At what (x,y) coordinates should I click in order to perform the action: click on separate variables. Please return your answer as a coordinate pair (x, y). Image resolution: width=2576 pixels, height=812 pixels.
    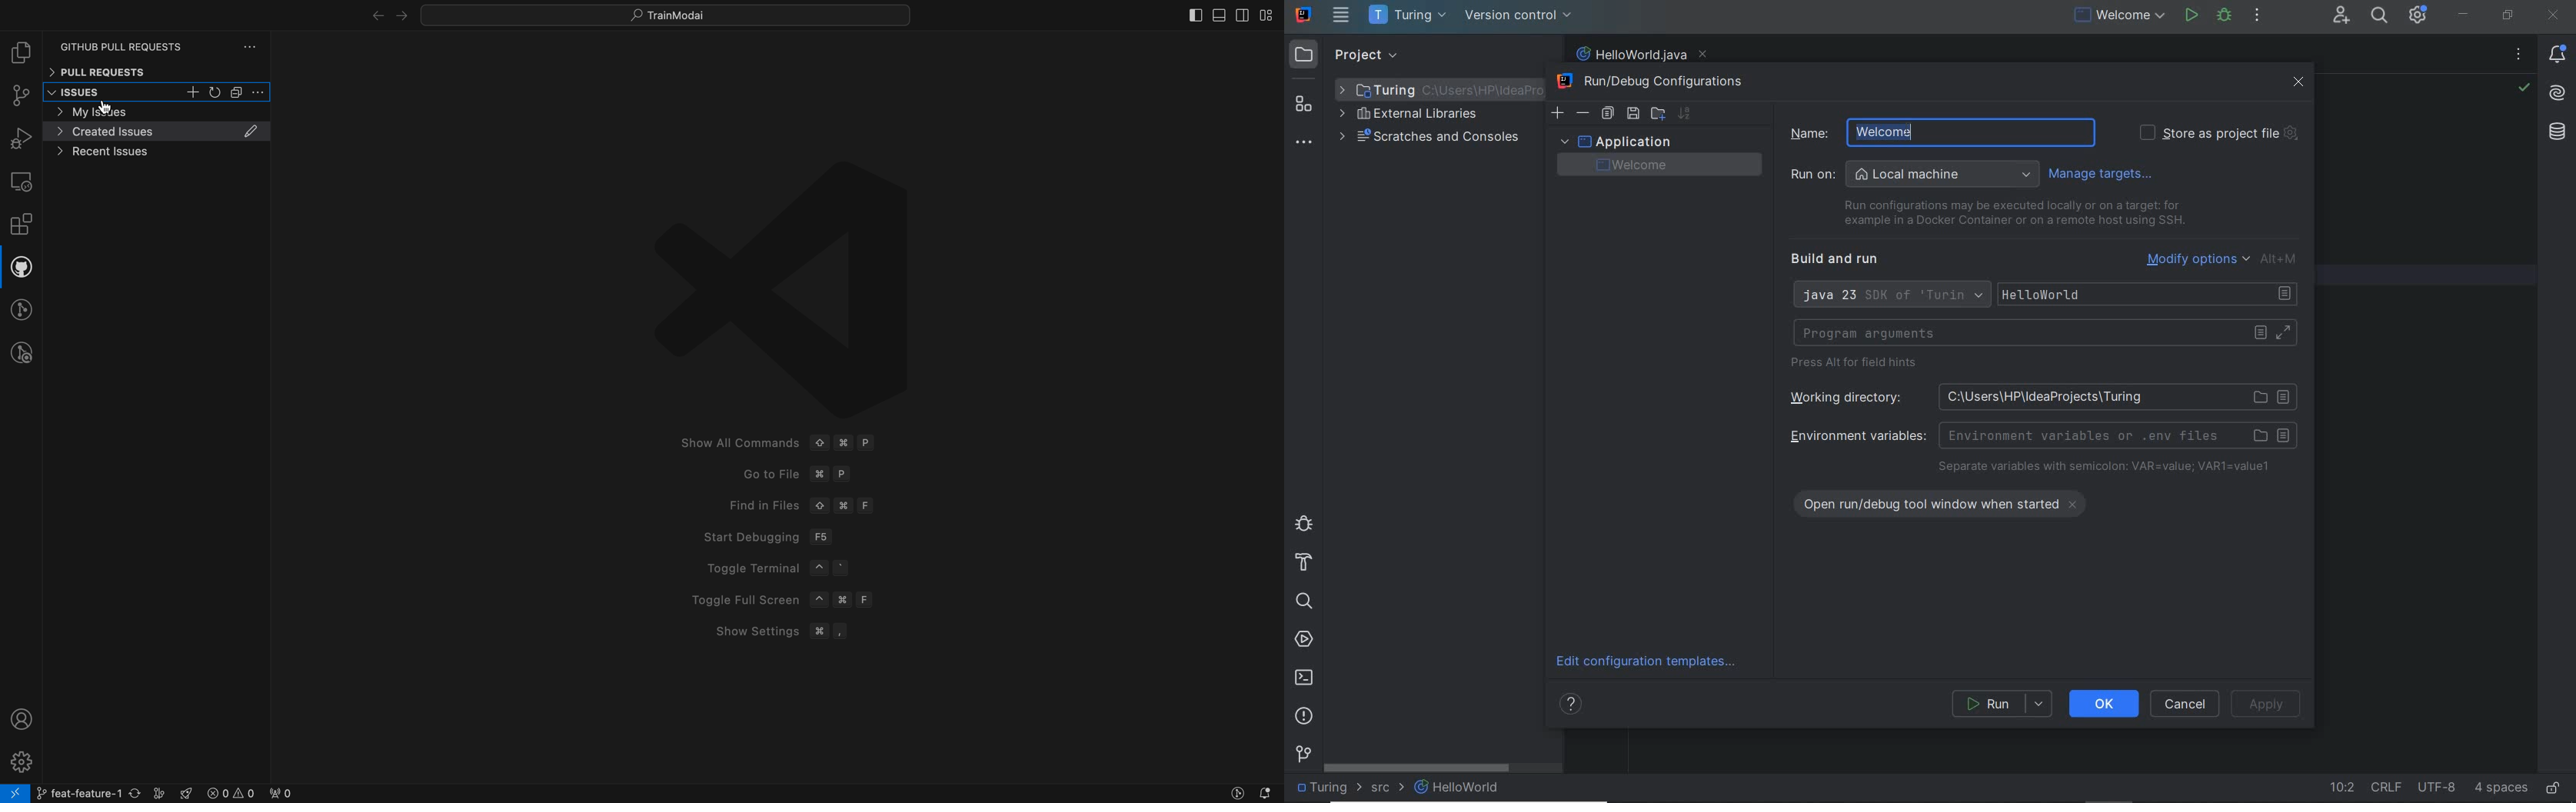
    Looking at the image, I should click on (2105, 468).